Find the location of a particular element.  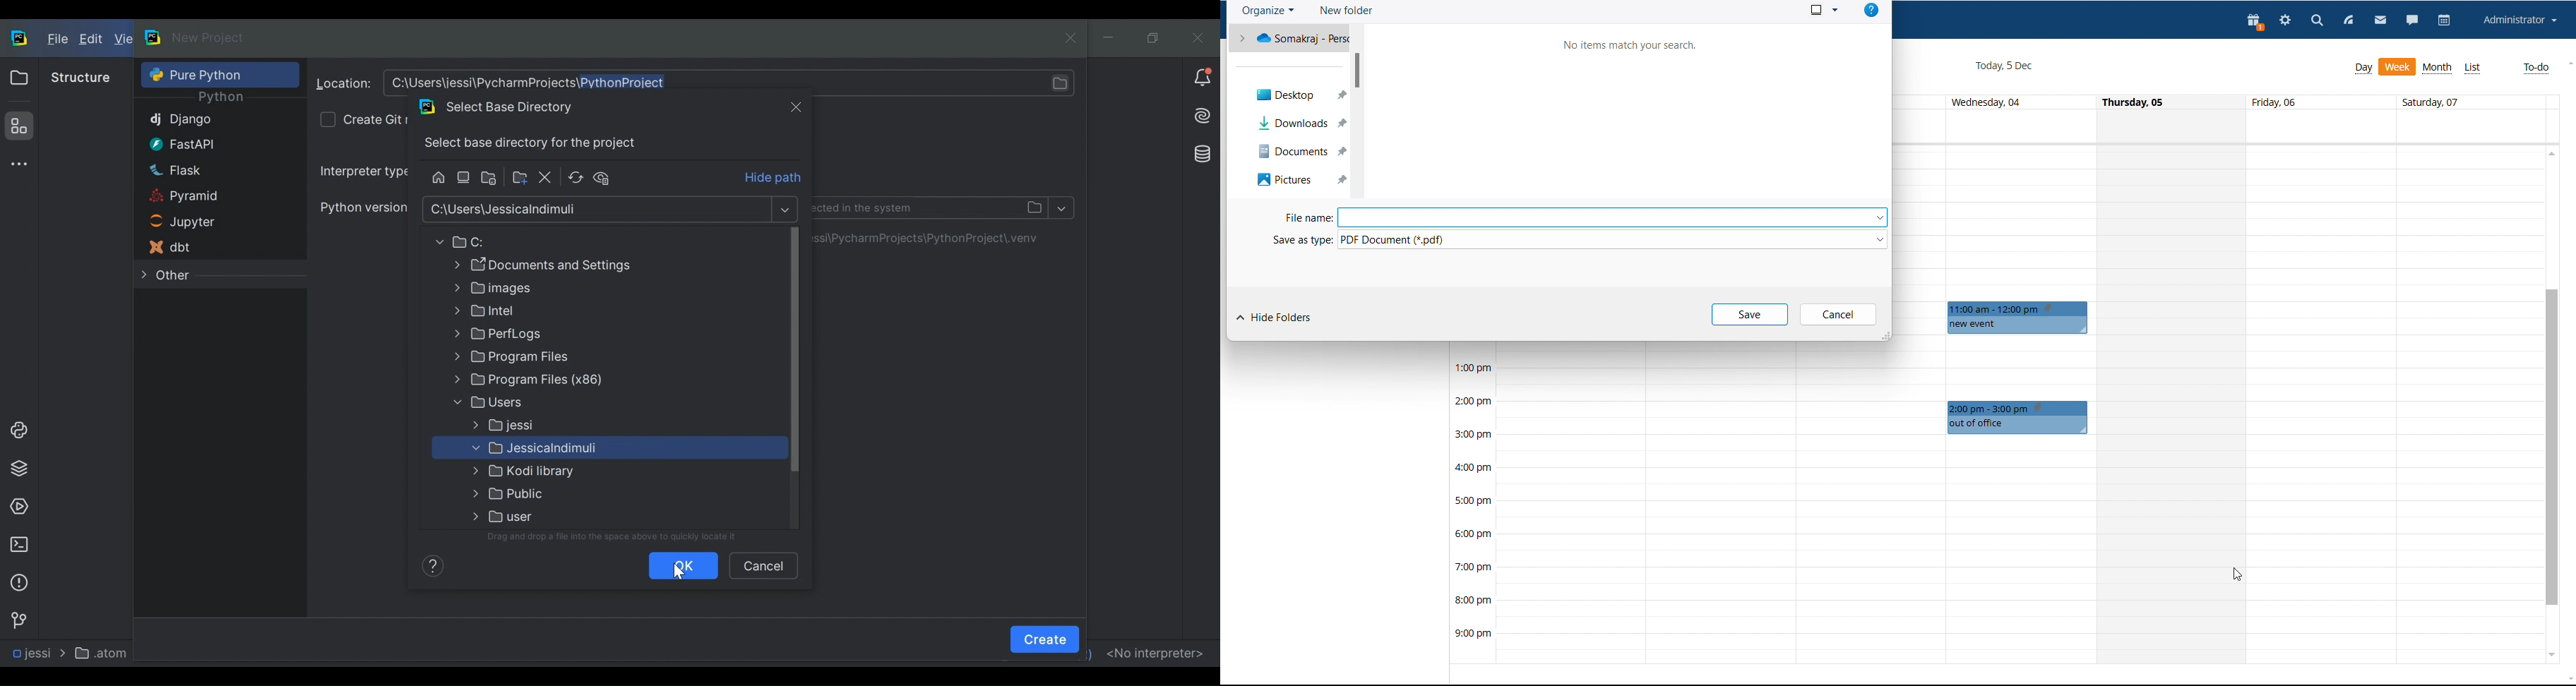

Django is located at coordinates (203, 121).